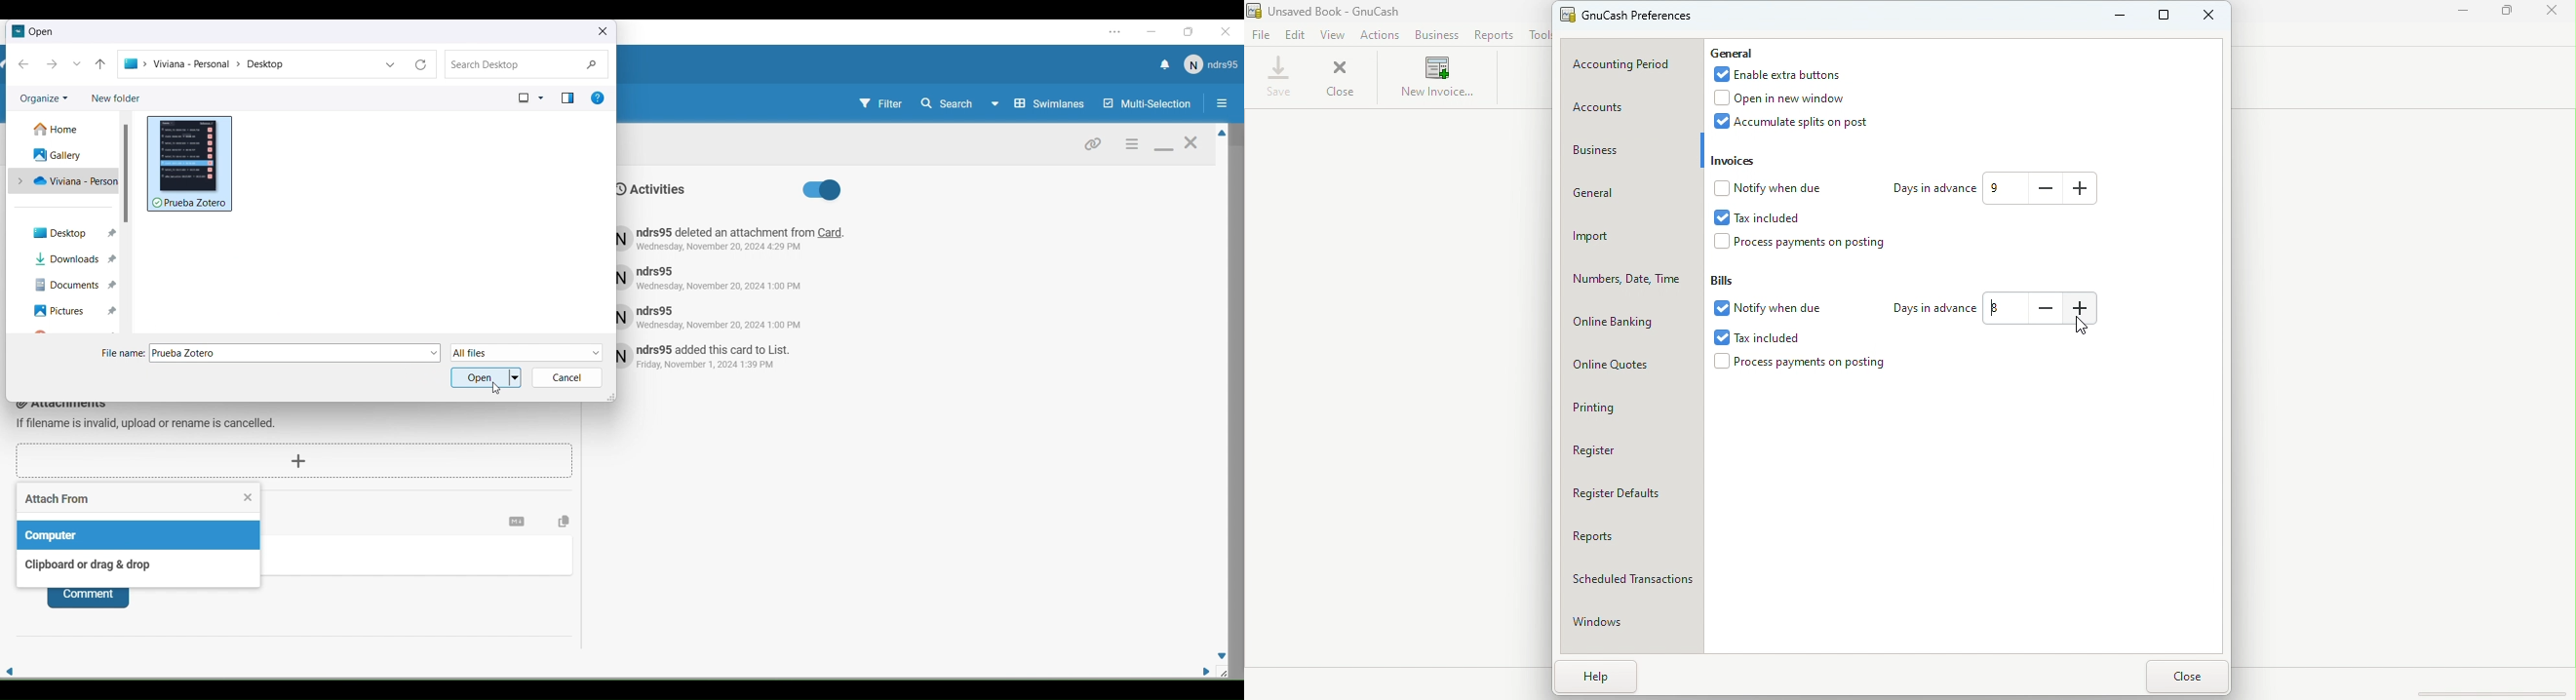 The height and width of the screenshot is (700, 2576). Describe the element at coordinates (1263, 33) in the screenshot. I see `File` at that location.